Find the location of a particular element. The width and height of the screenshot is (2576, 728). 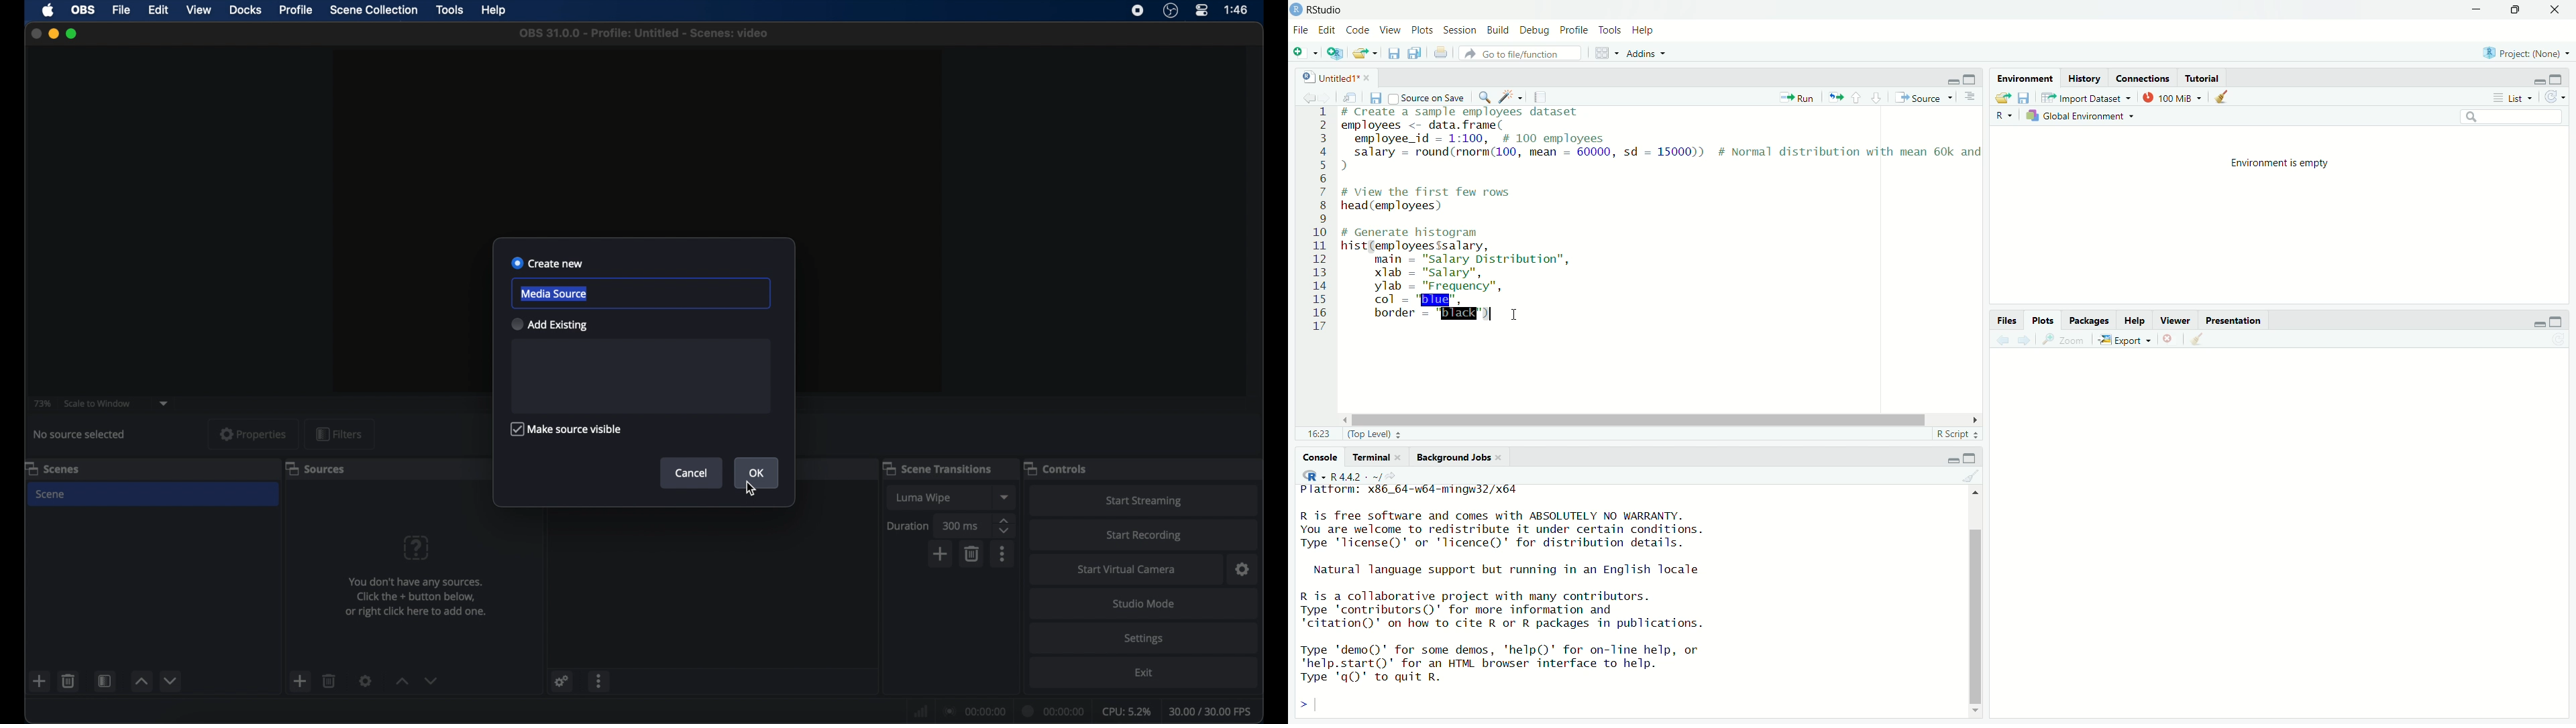

view is located at coordinates (199, 9).